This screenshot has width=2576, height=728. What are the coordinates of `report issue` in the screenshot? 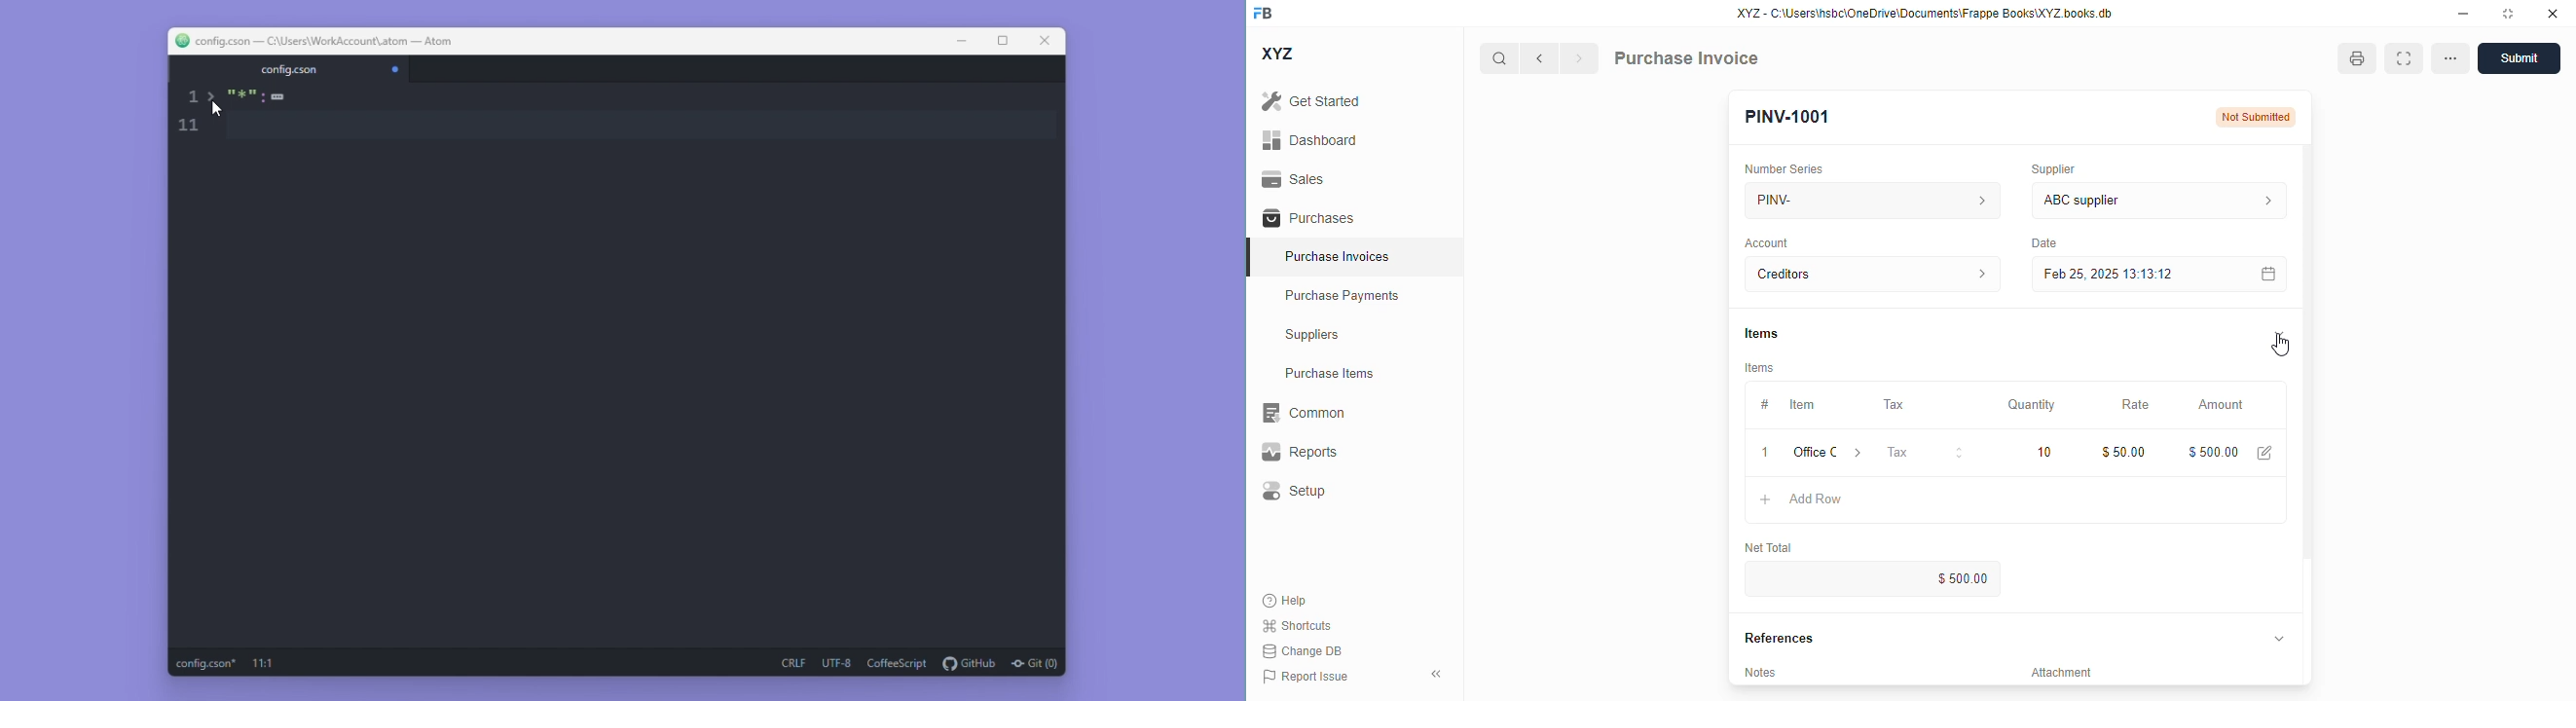 It's located at (1305, 677).